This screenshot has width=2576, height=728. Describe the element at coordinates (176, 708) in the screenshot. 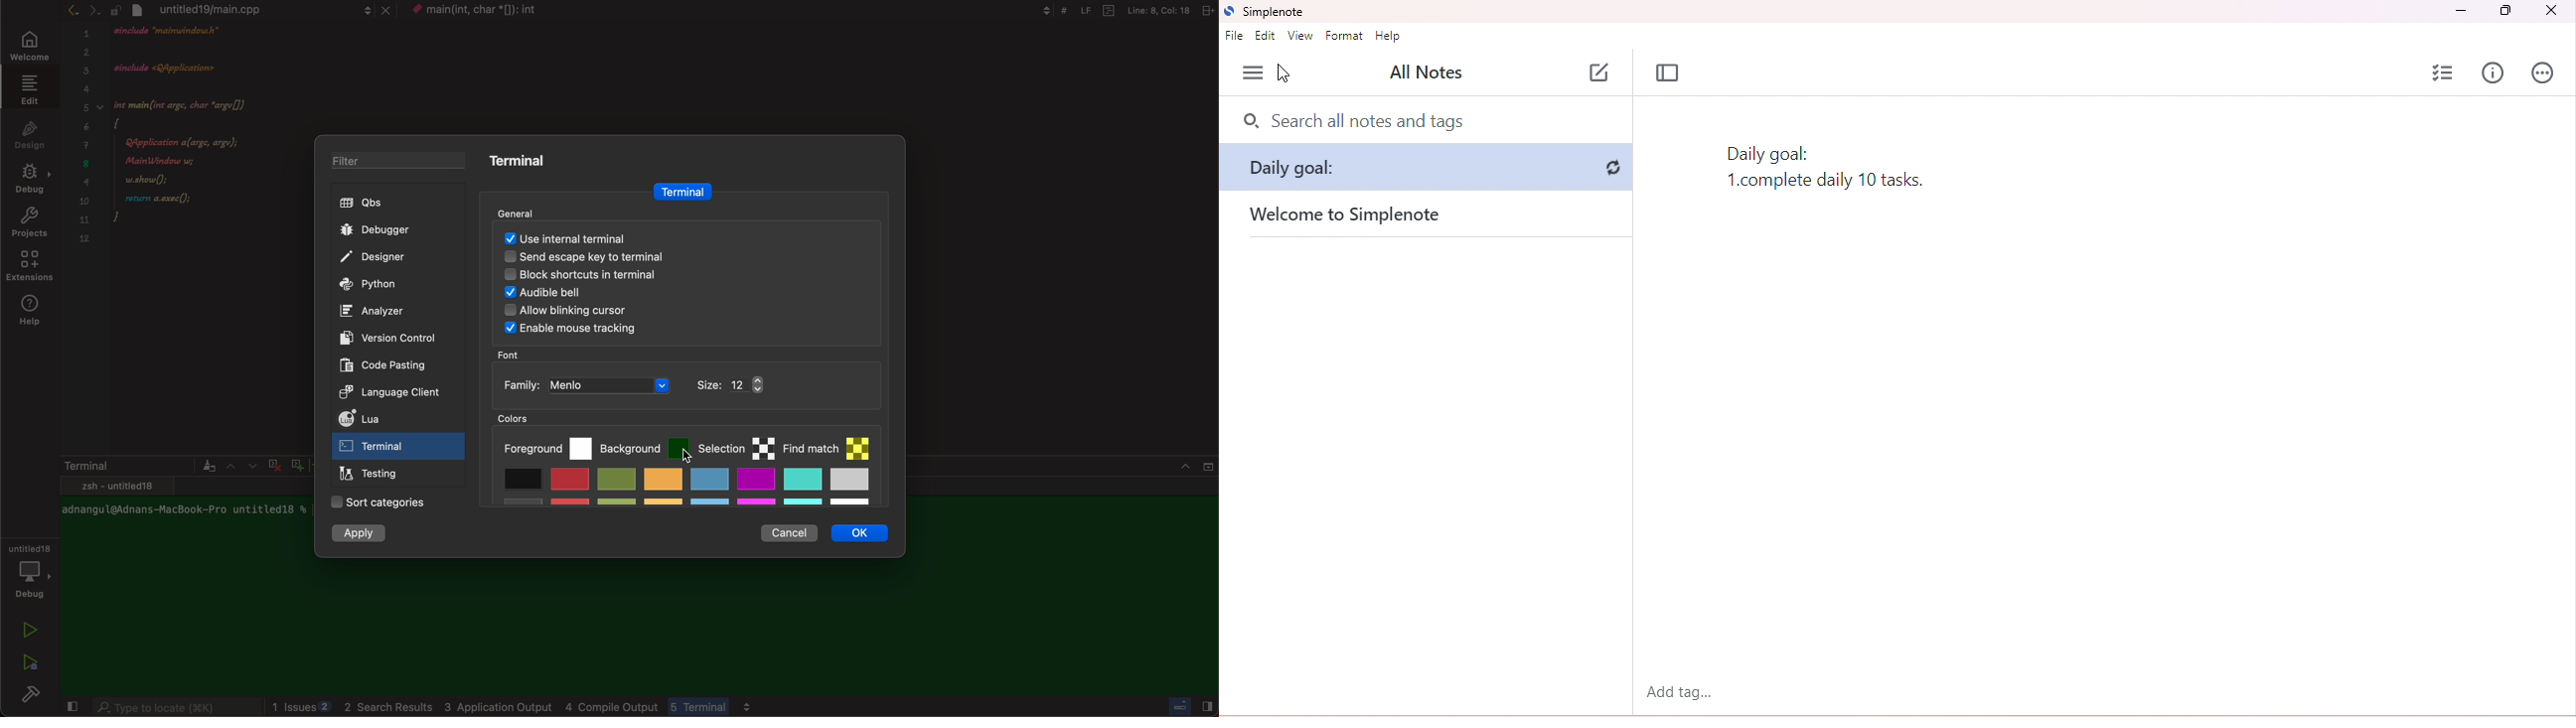

I see `search` at that location.